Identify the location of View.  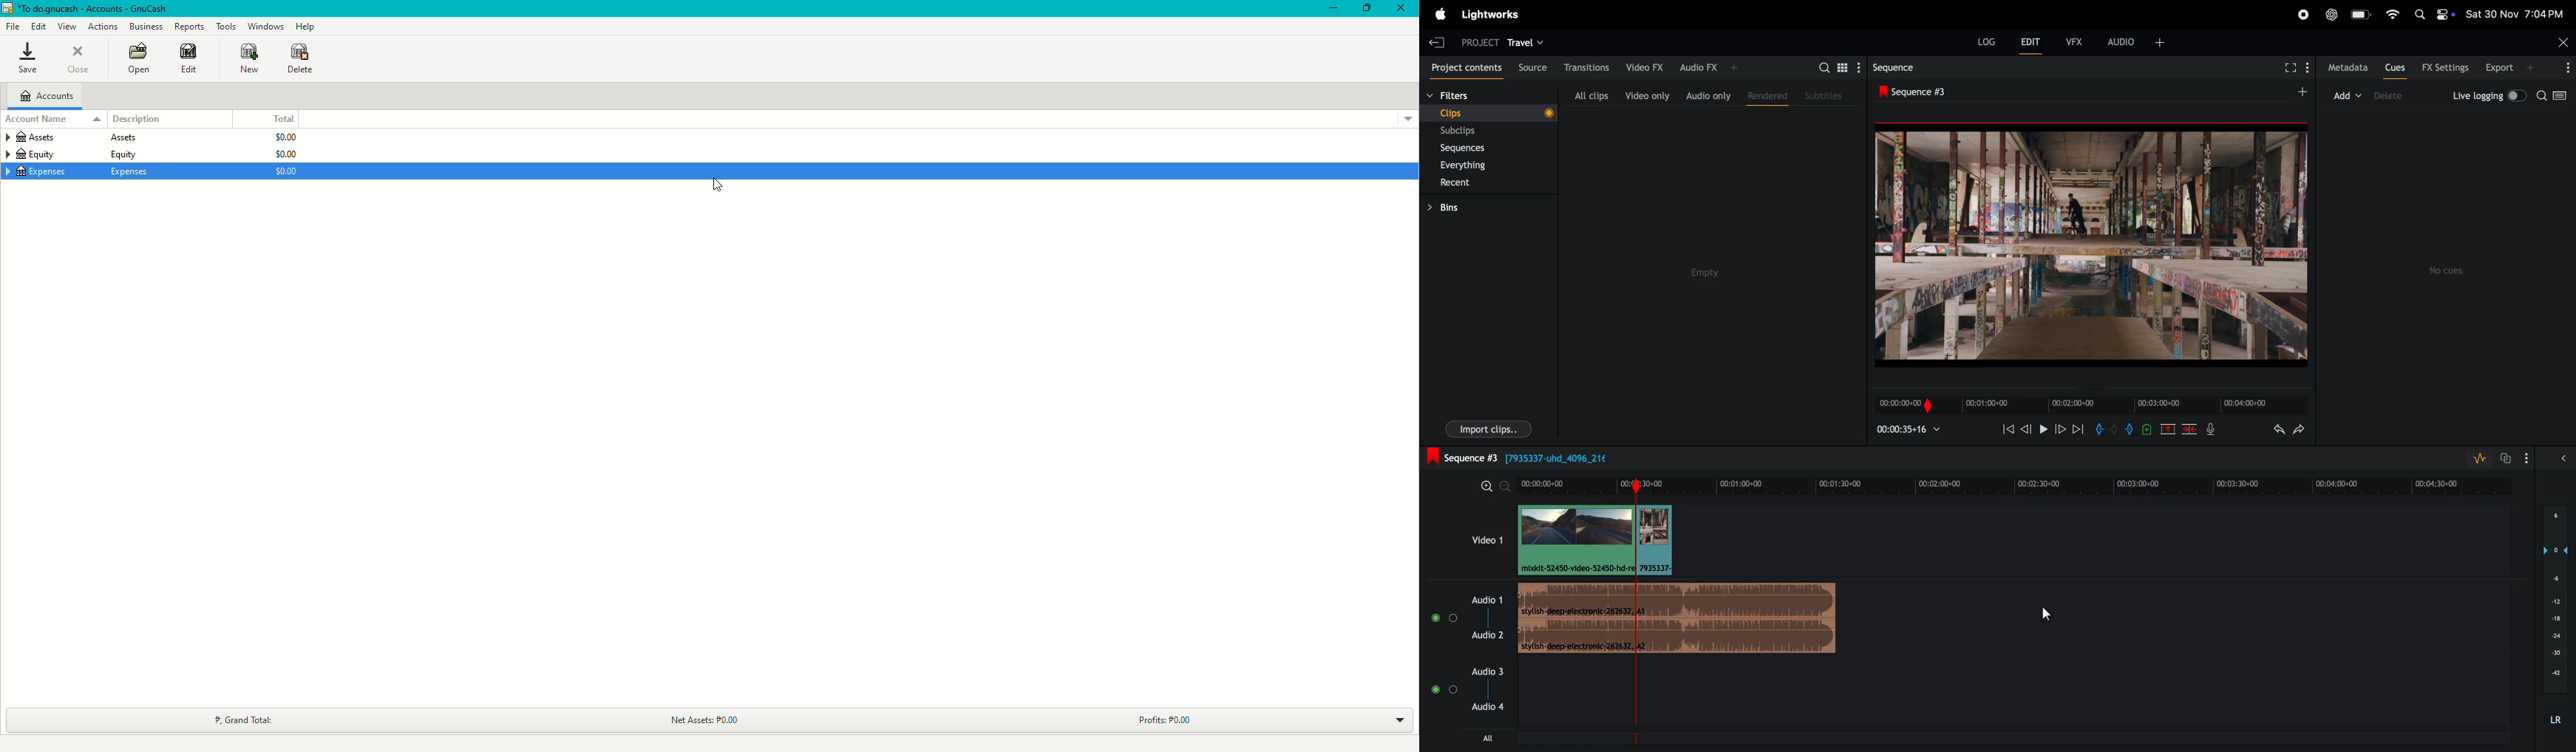
(67, 26).